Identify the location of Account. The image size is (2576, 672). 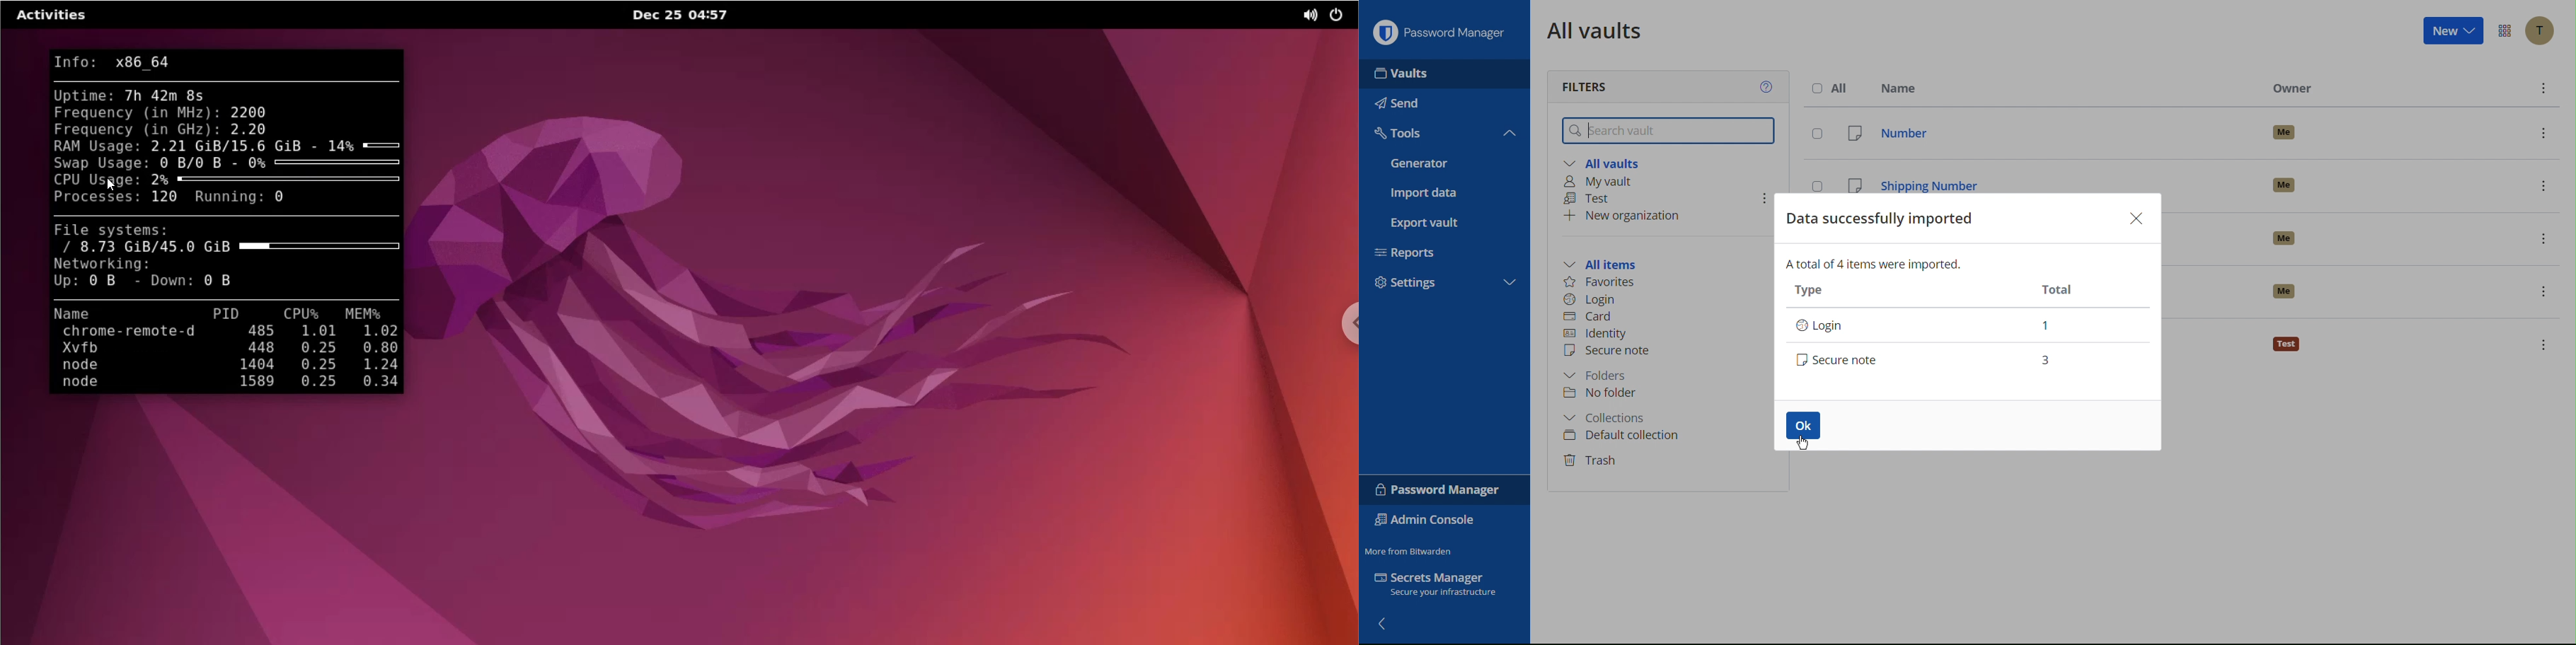
(2542, 31).